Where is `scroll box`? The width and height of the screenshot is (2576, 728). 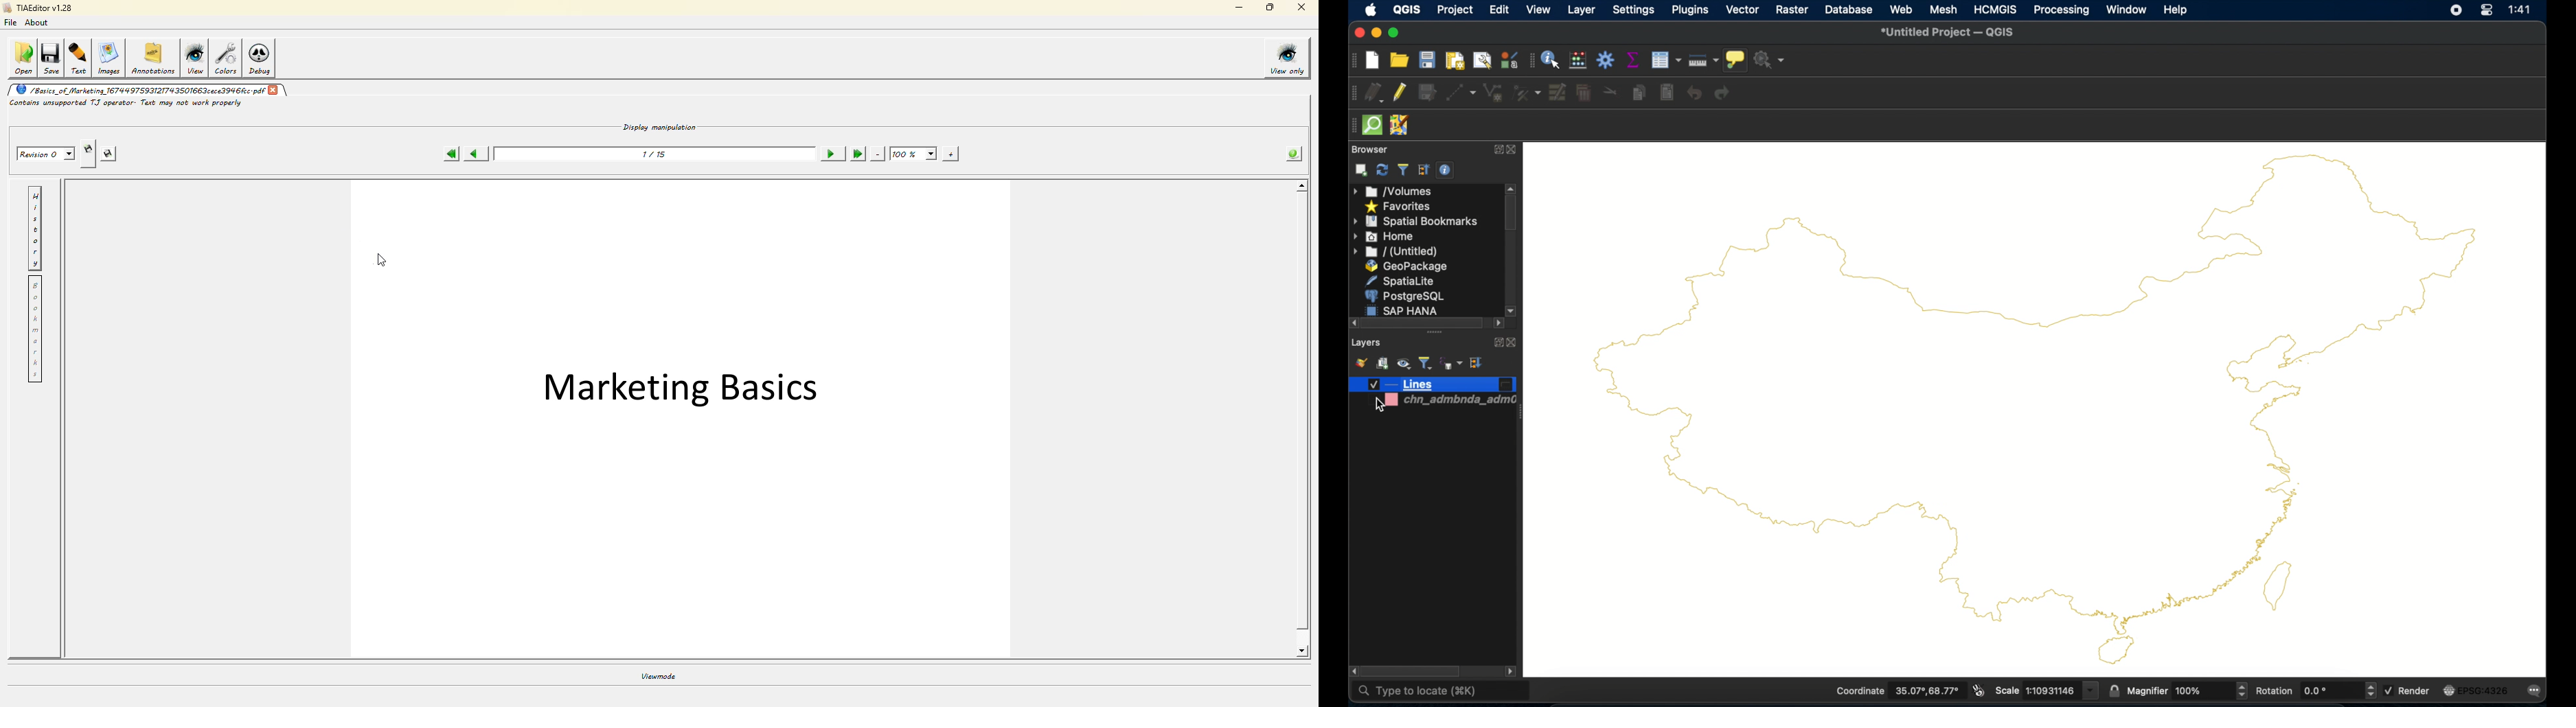 scroll box is located at coordinates (1411, 670).